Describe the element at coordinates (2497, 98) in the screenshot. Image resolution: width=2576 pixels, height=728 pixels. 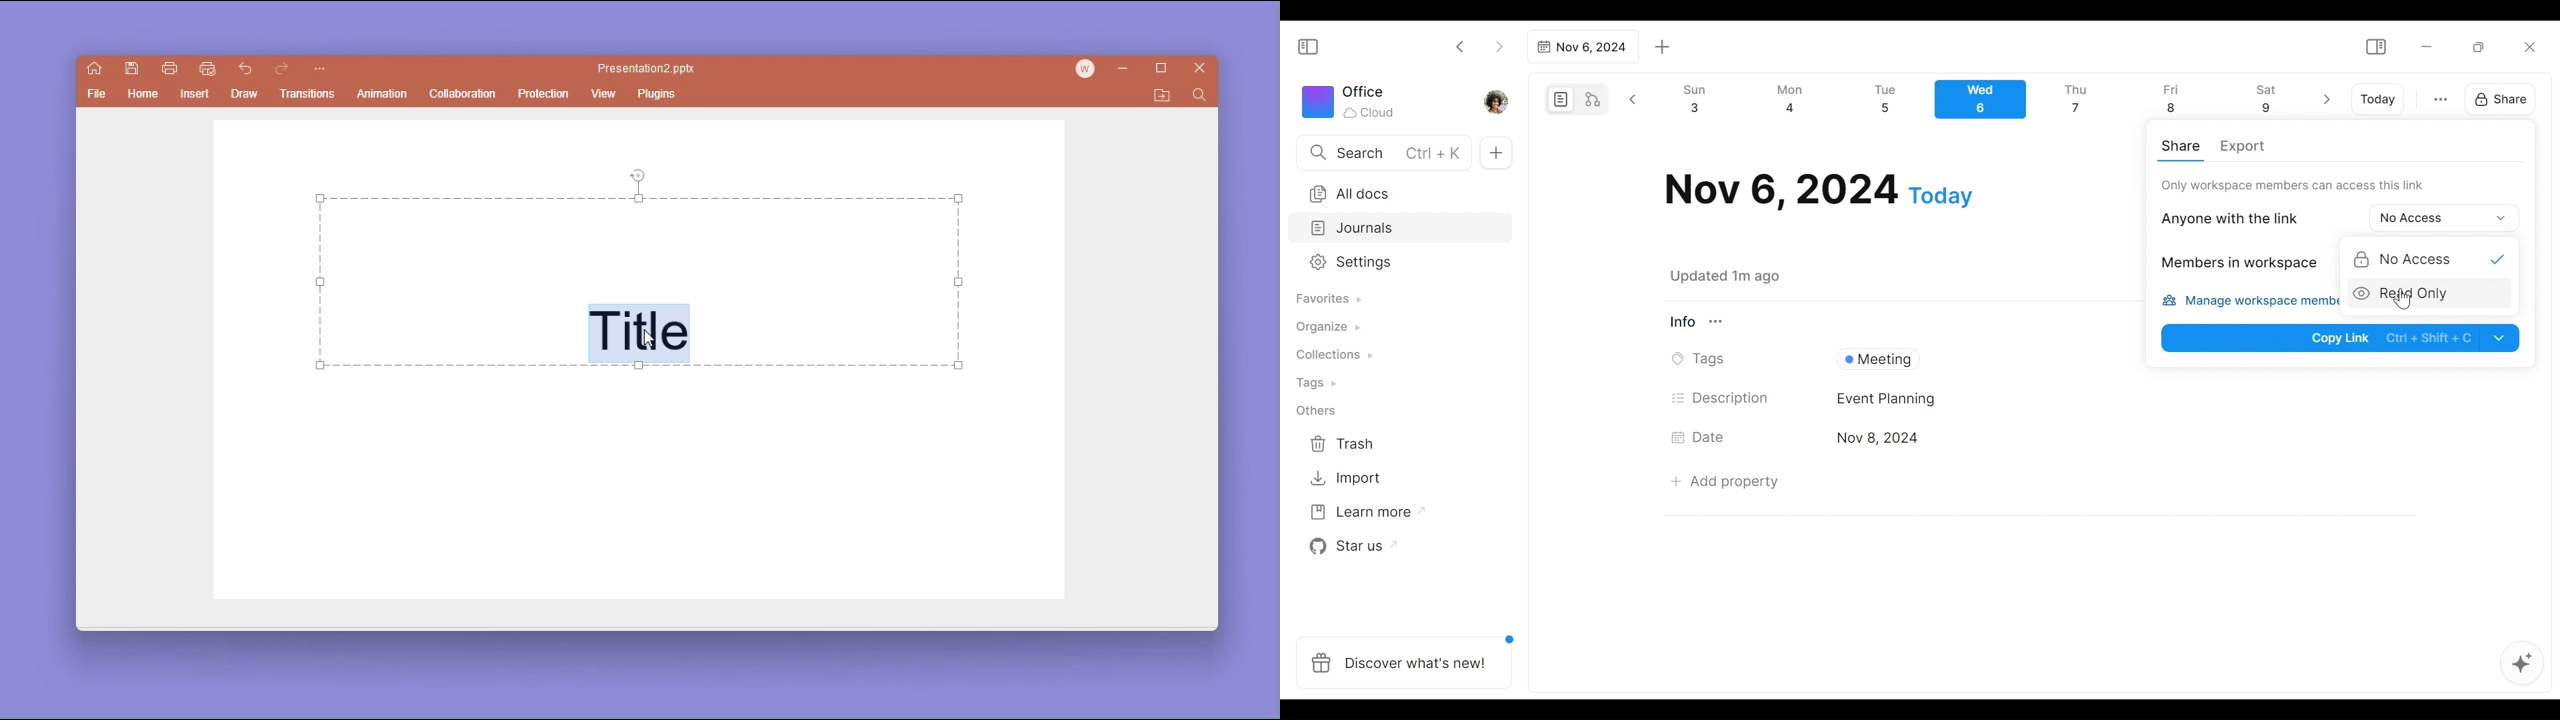
I see `Share` at that location.